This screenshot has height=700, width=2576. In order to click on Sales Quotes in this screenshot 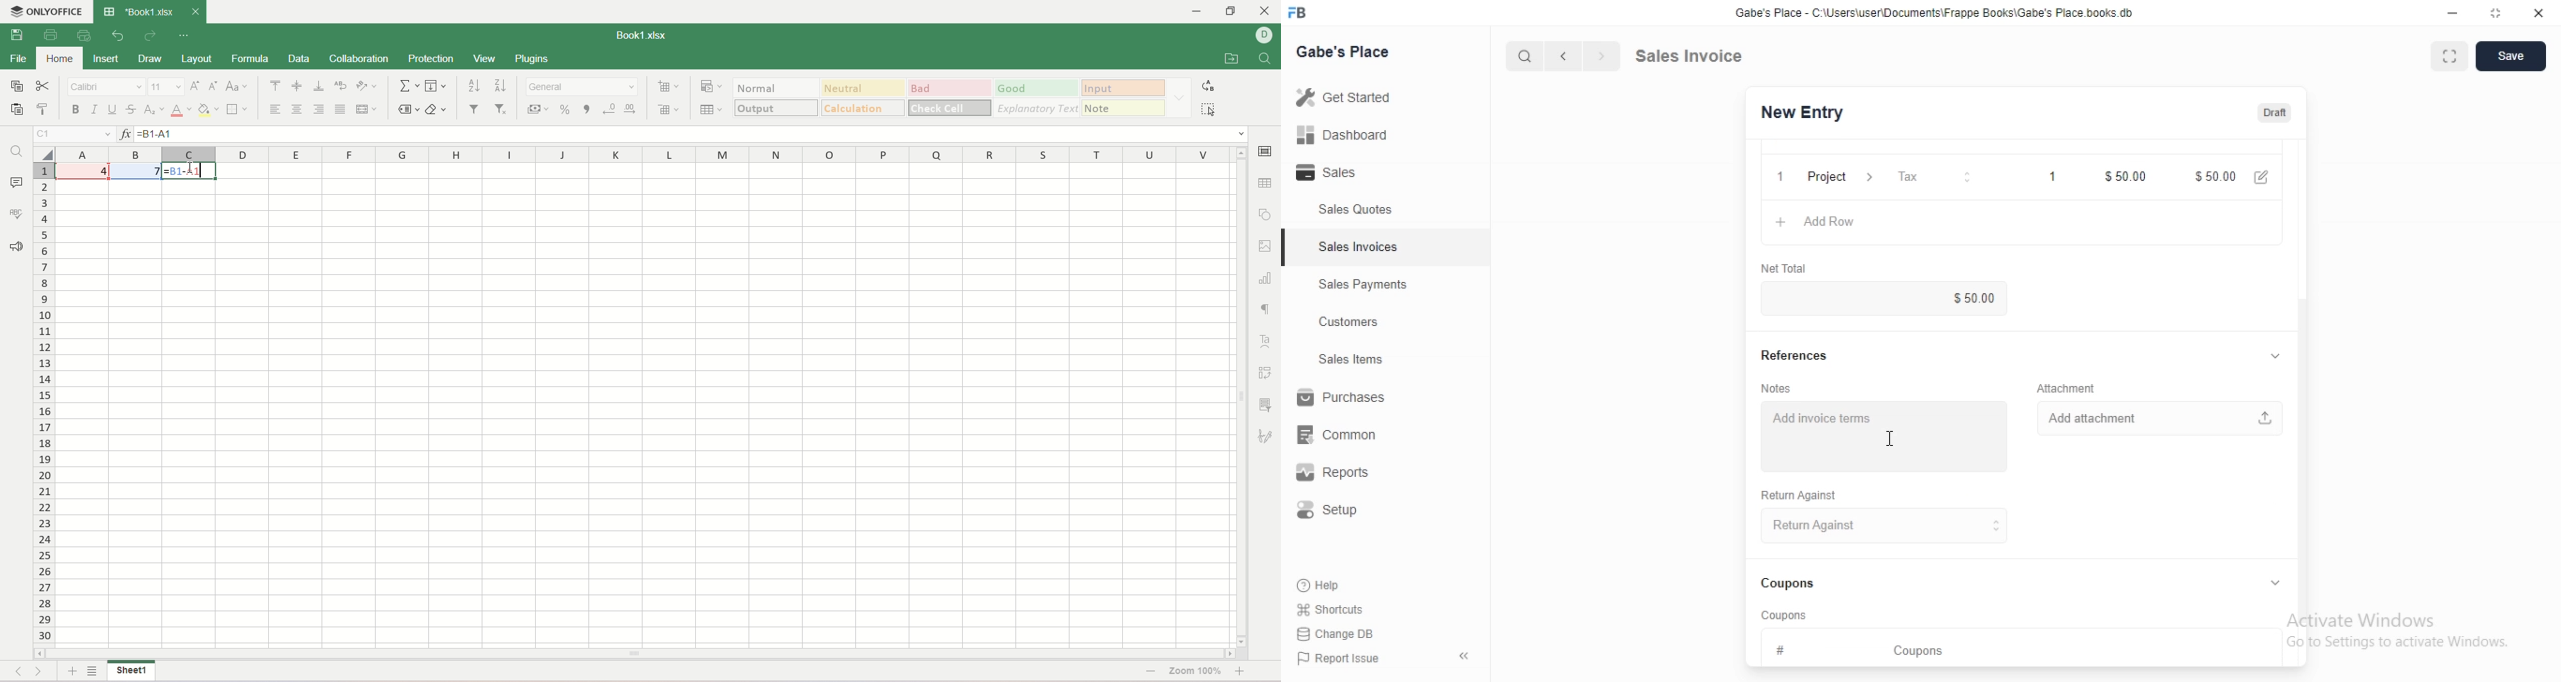, I will do `click(1345, 210)`.